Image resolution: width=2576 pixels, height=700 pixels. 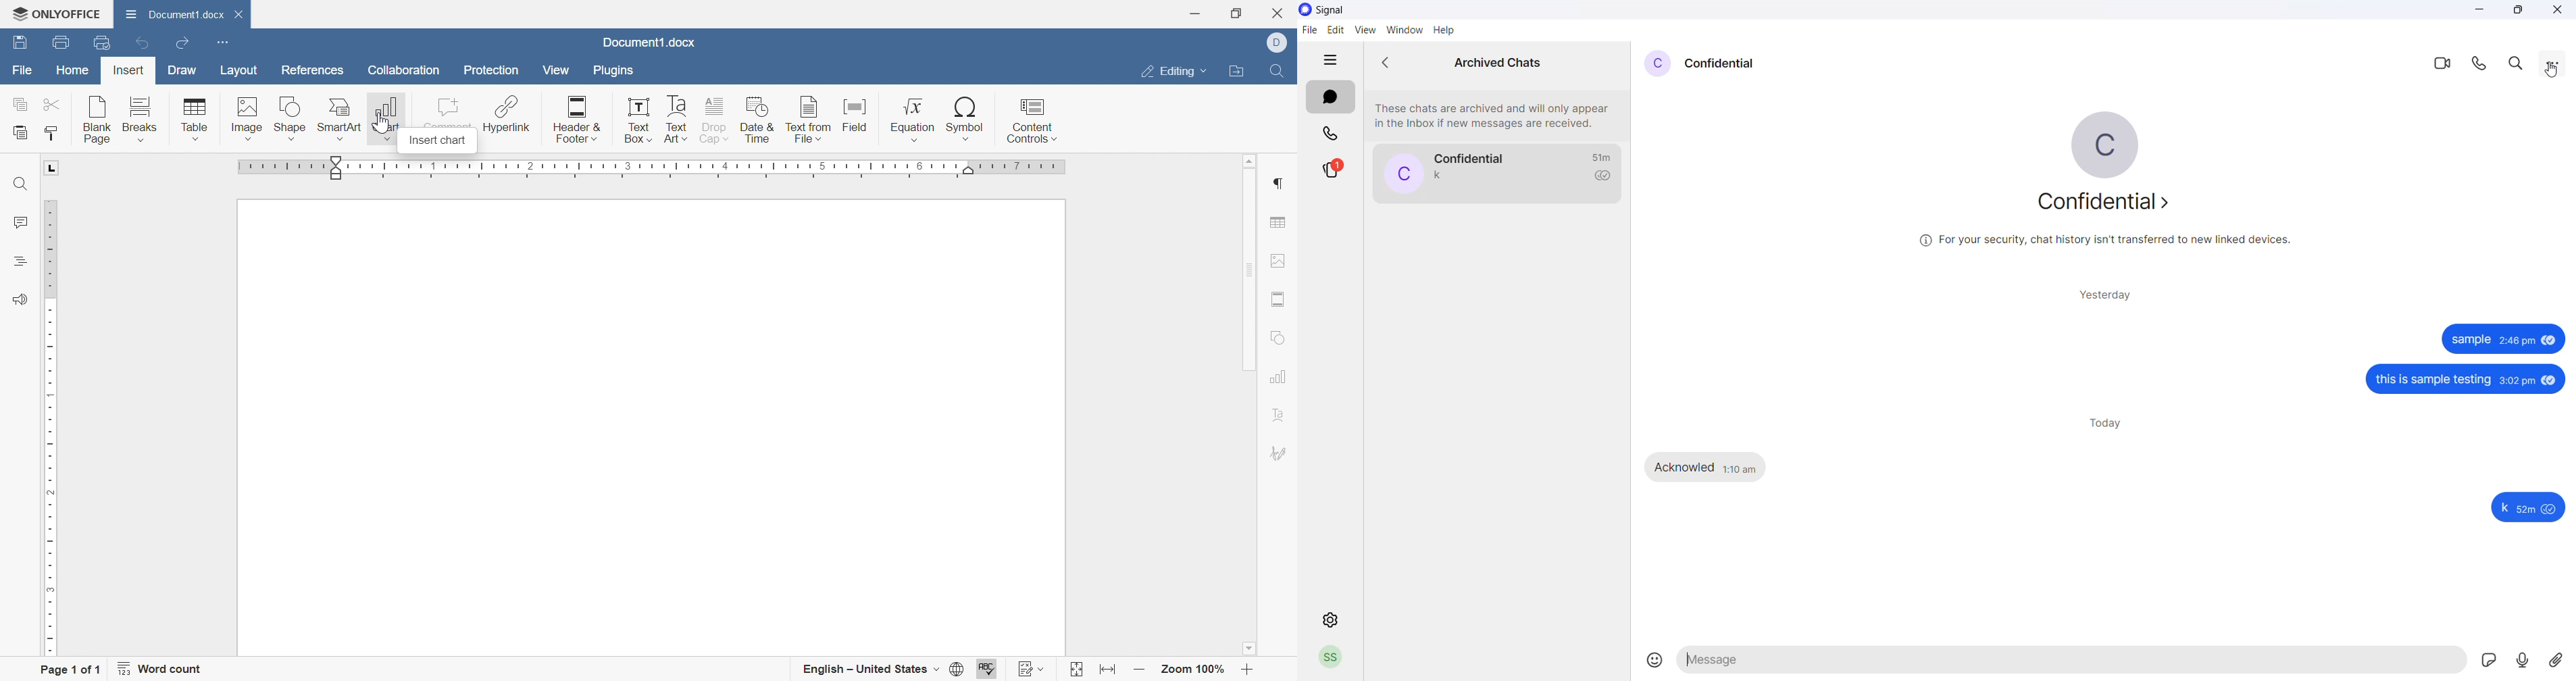 I want to click on more options, so click(x=2554, y=63).